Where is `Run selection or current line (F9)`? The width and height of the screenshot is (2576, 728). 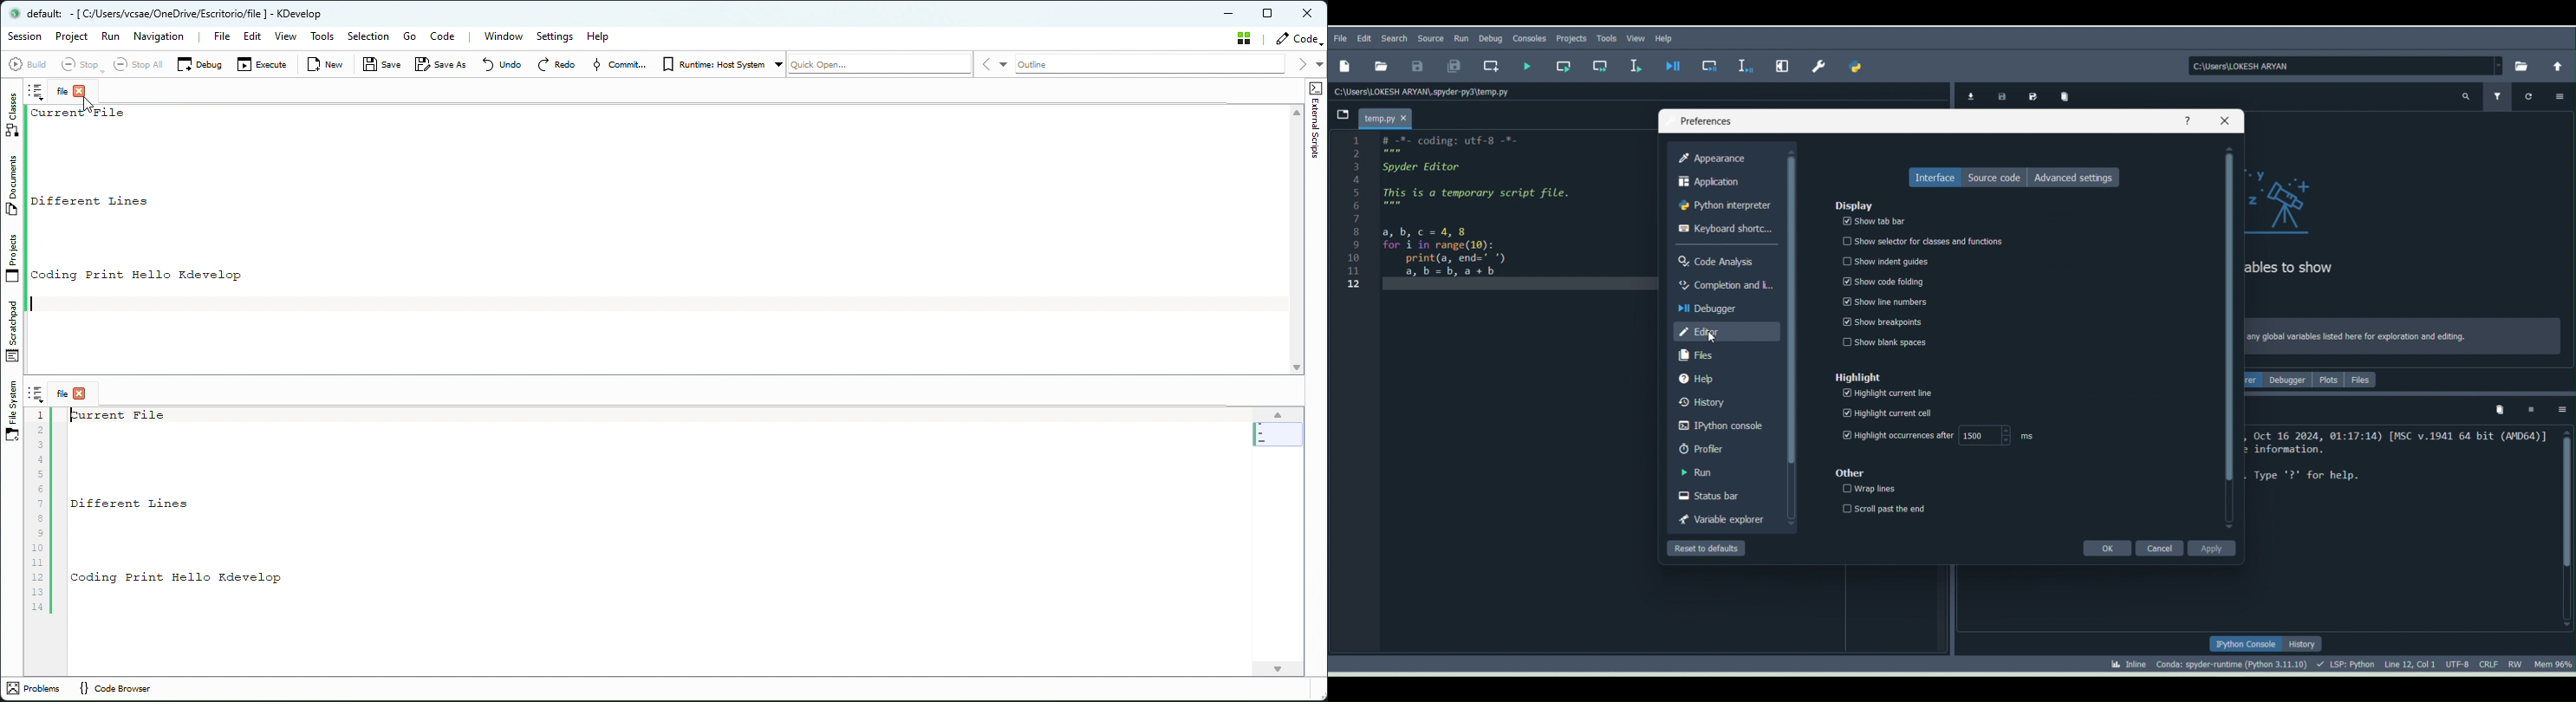
Run selection or current line (F9) is located at coordinates (1637, 67).